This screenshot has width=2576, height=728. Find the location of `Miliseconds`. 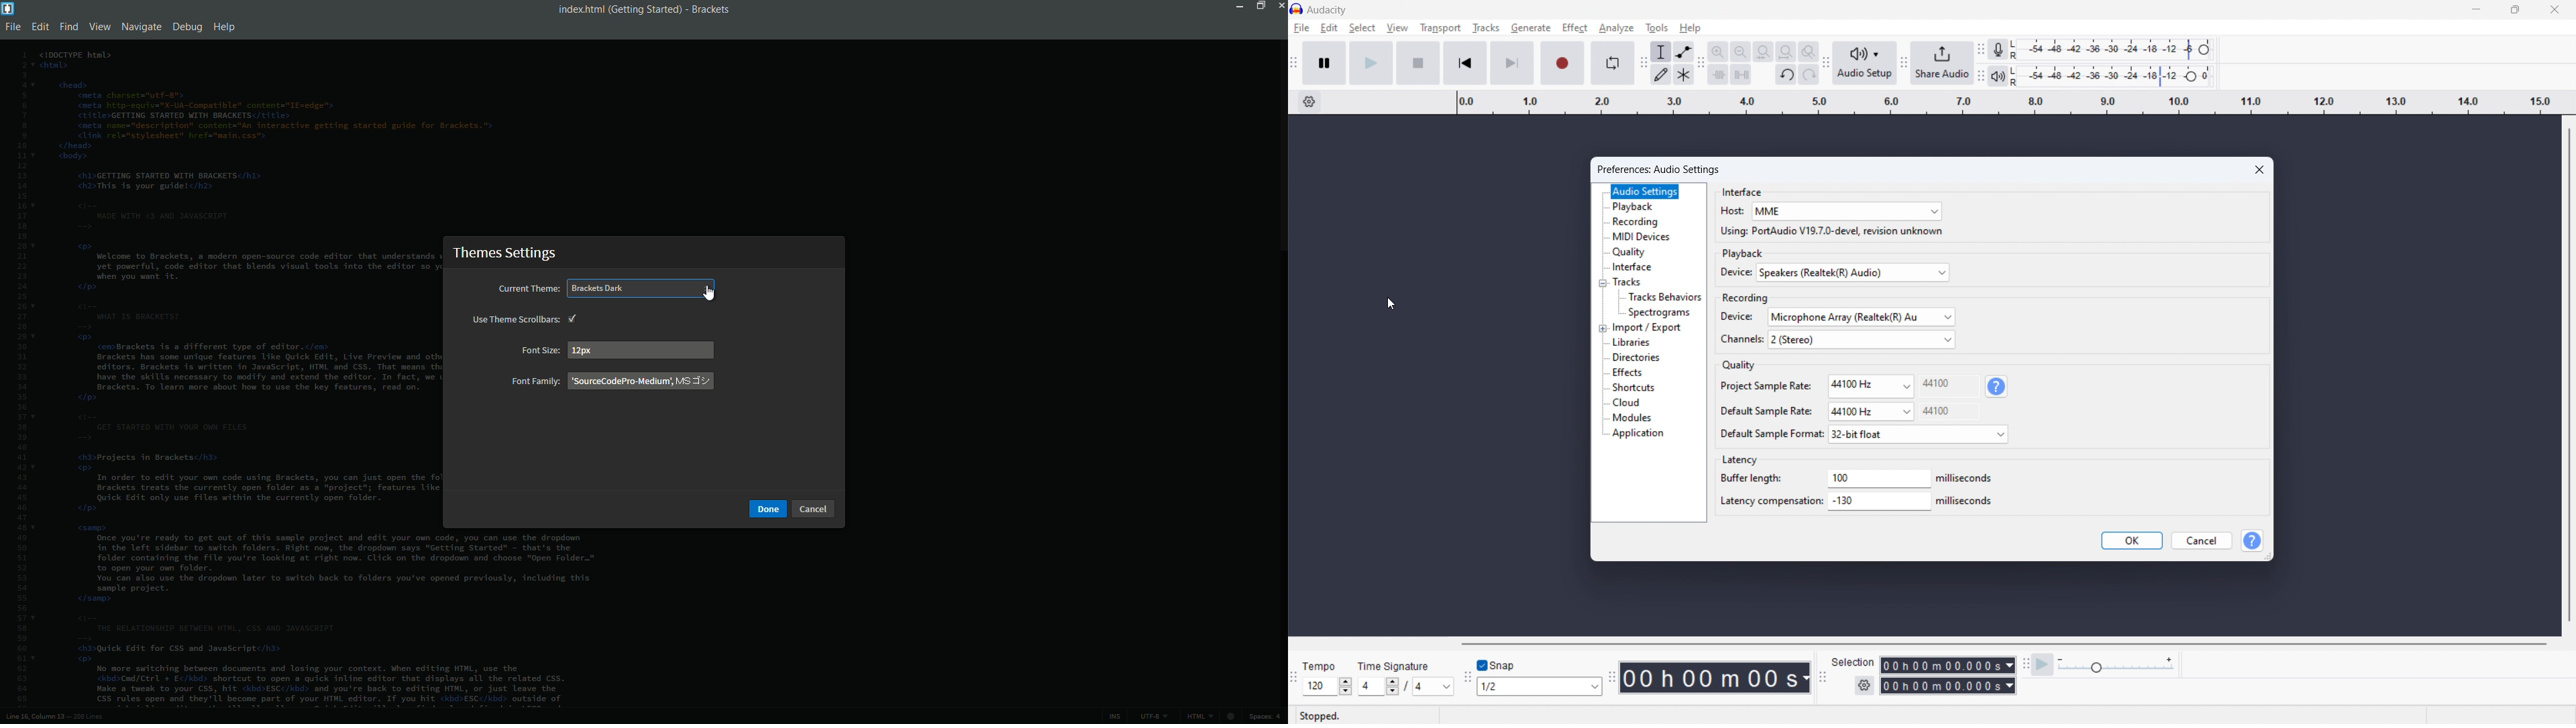

Miliseconds is located at coordinates (1964, 479).